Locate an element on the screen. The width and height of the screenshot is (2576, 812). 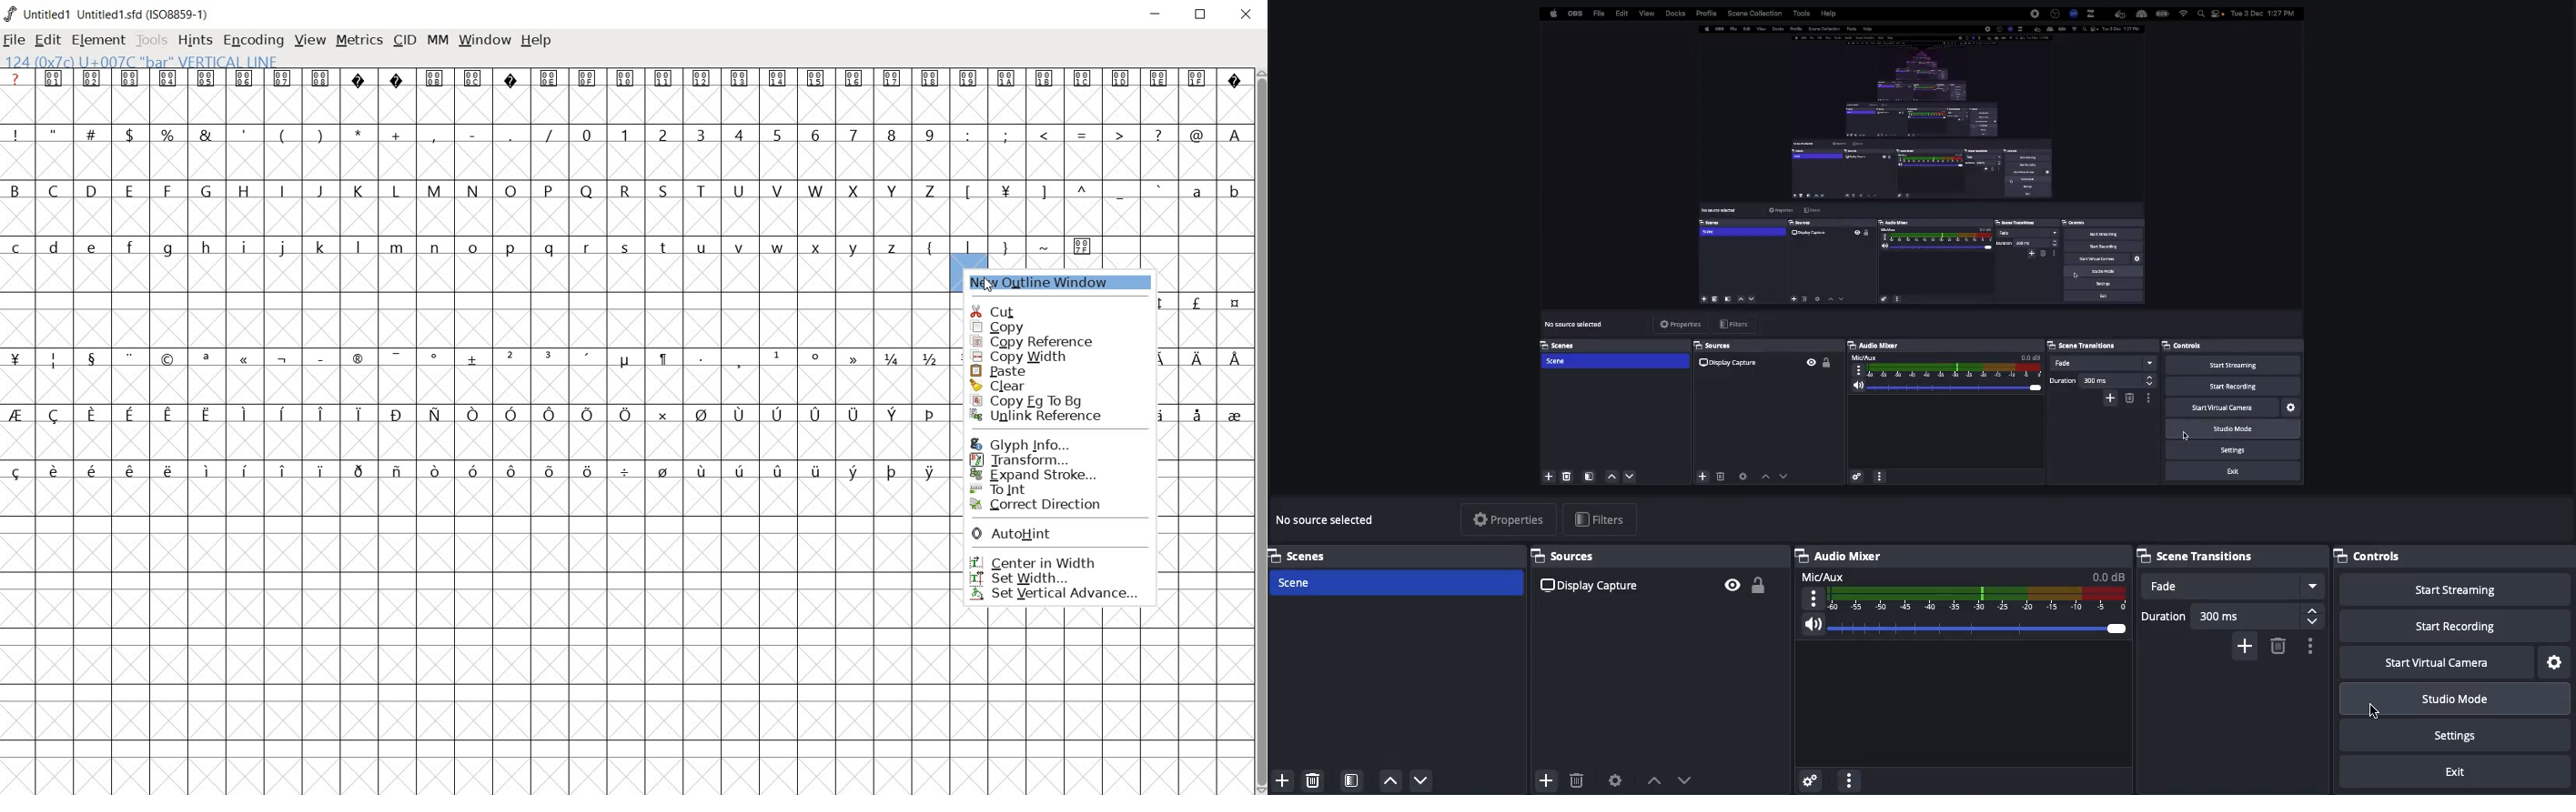
Visible is located at coordinates (1733, 585).